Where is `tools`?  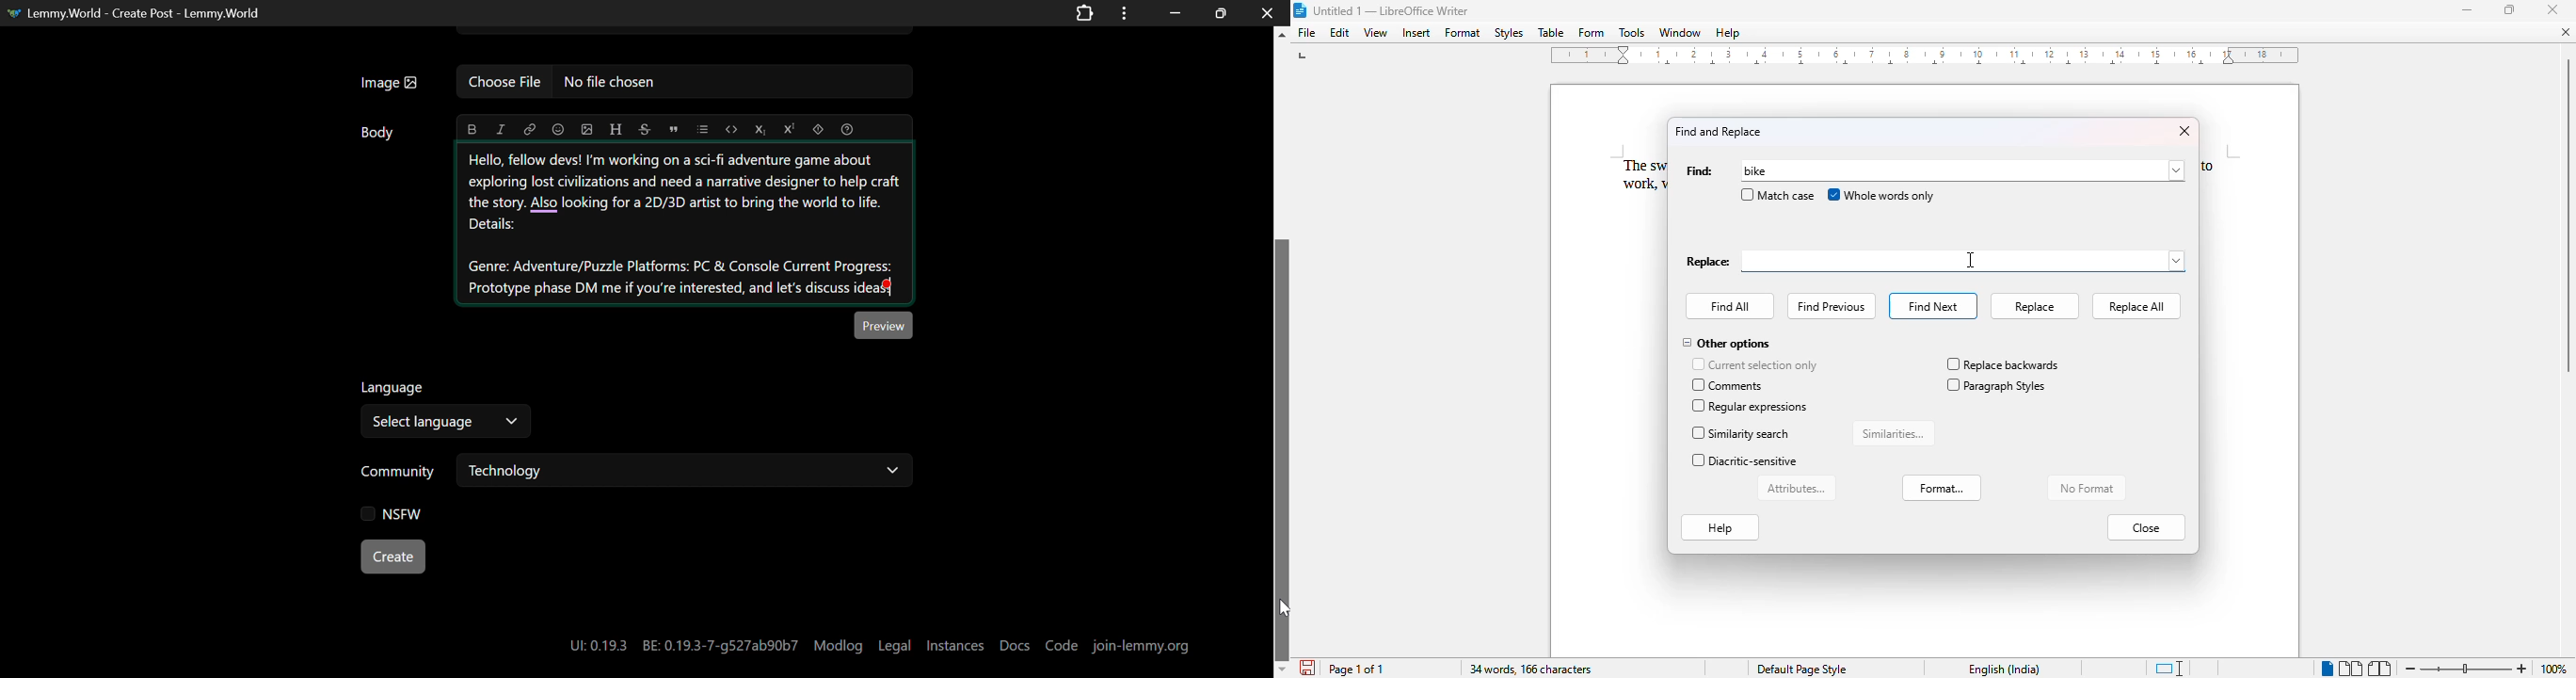 tools is located at coordinates (1633, 33).